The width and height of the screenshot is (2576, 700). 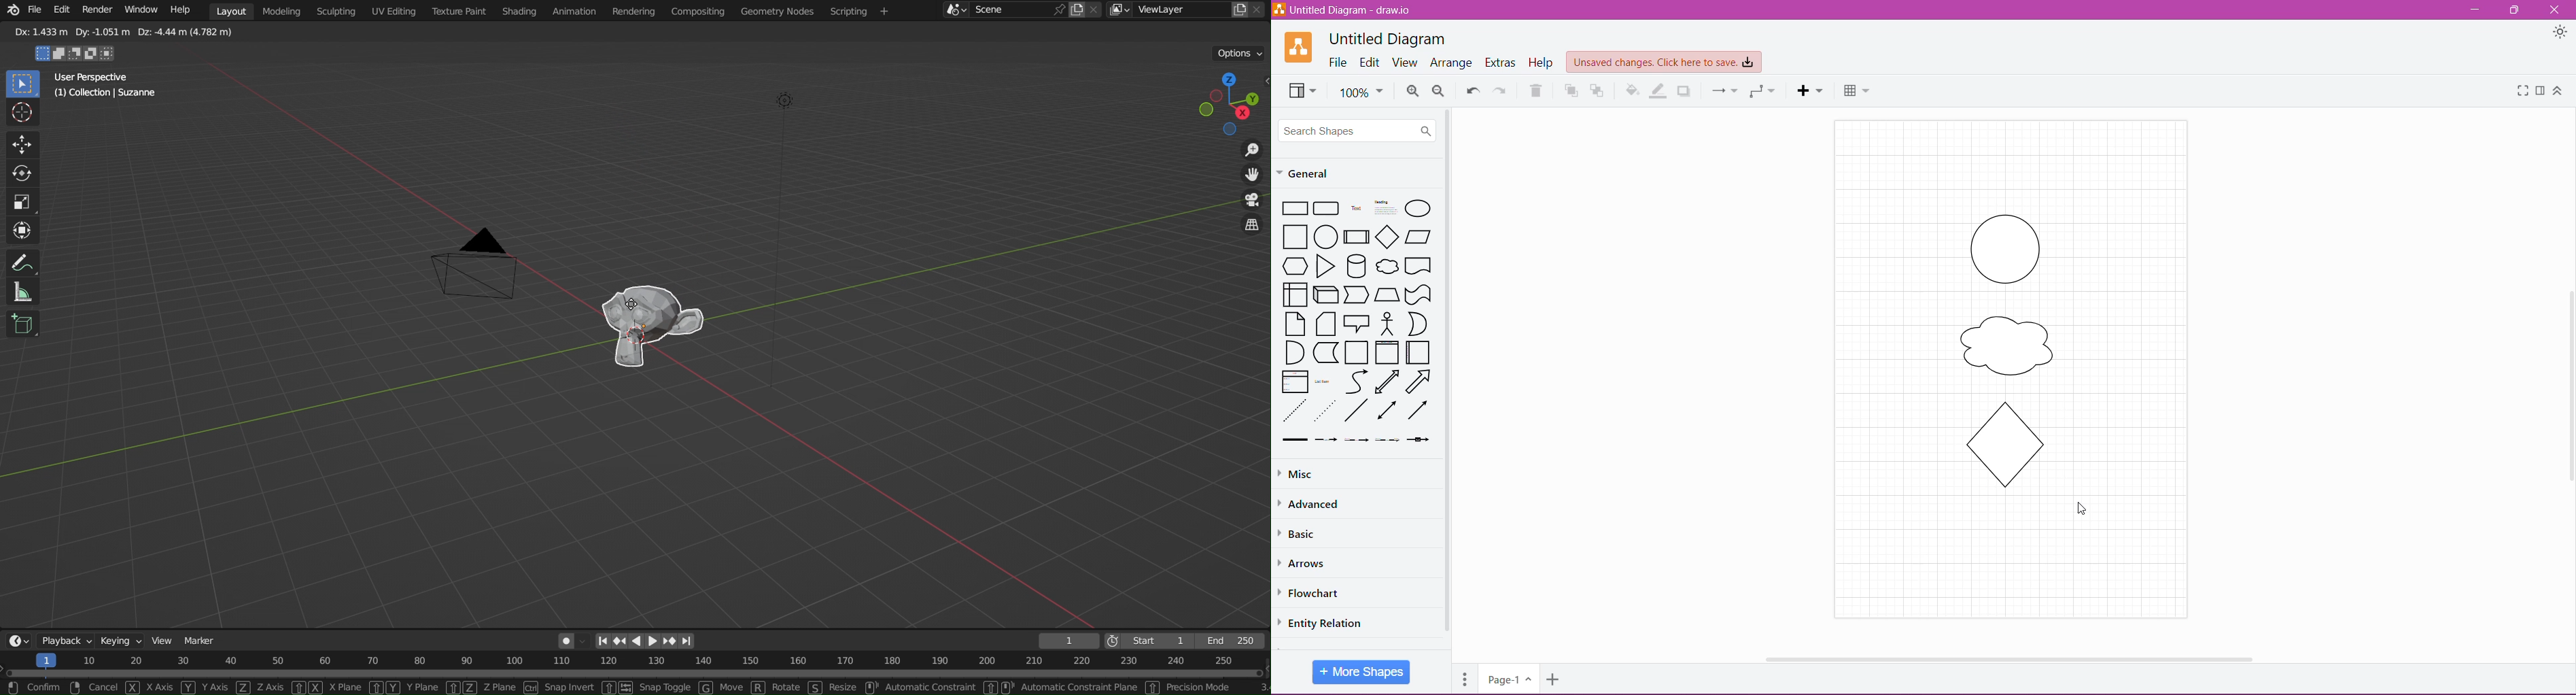 What do you see at coordinates (577, 10) in the screenshot?
I see `Animation` at bounding box center [577, 10].